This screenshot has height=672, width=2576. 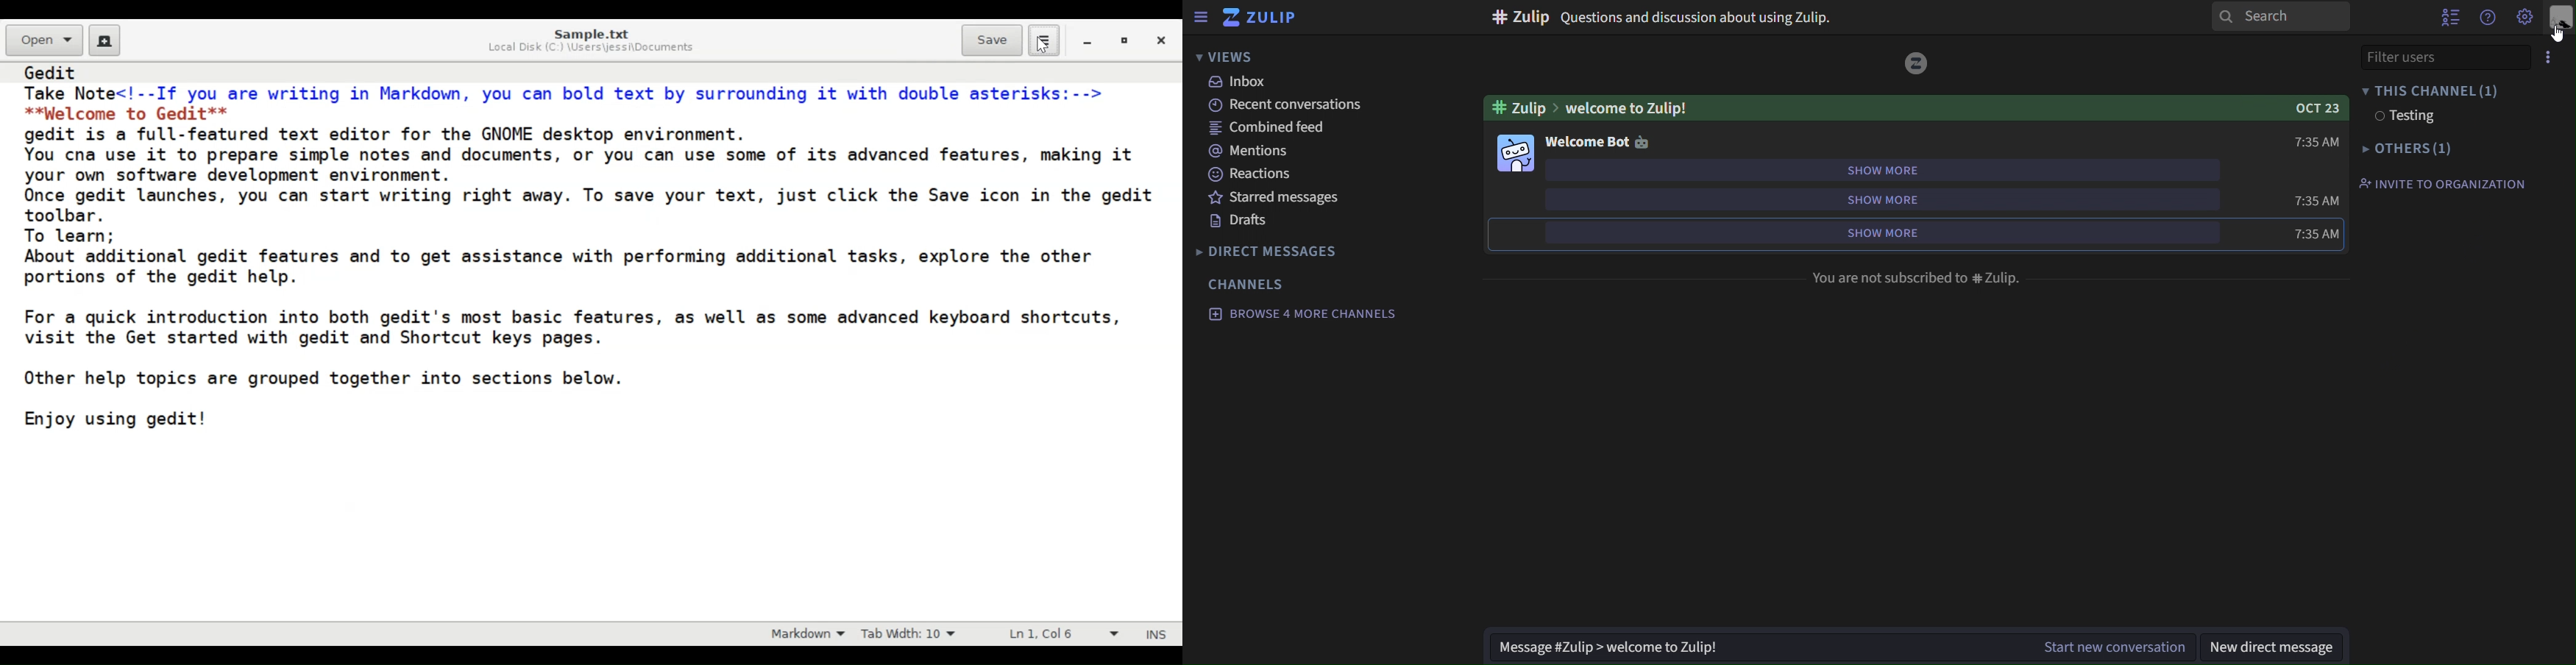 I want to click on time, so click(x=2318, y=141).